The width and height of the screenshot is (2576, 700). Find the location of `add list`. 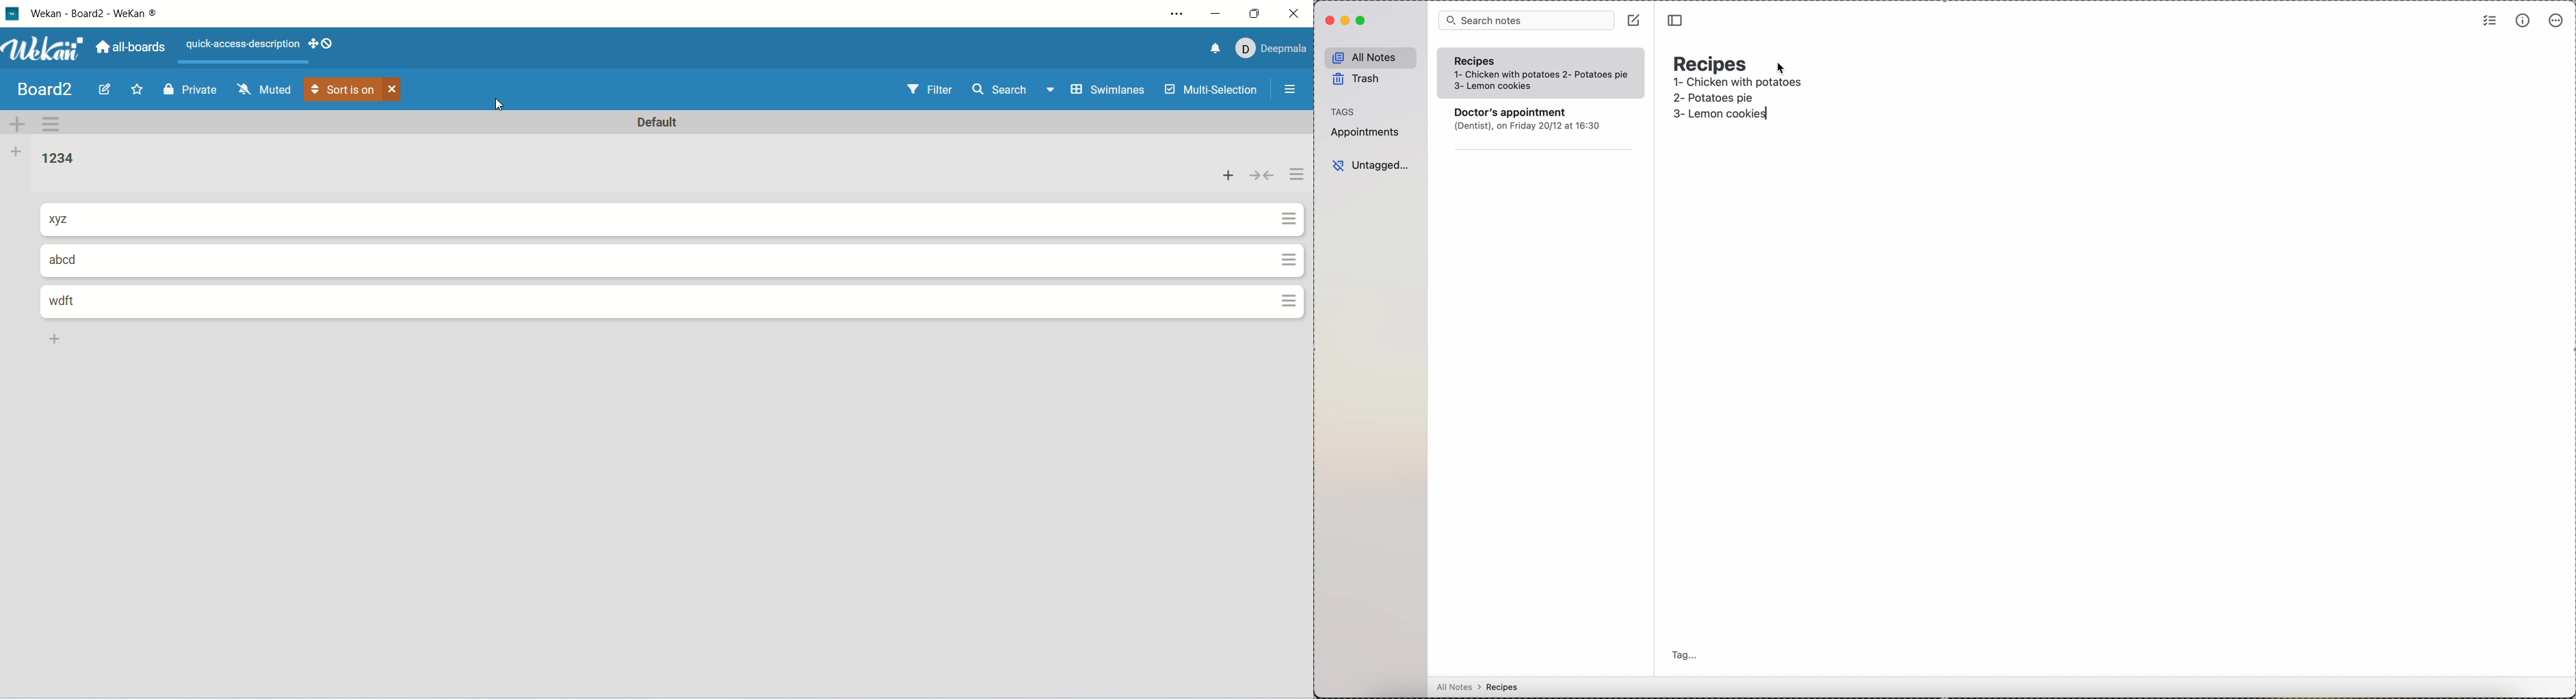

add list is located at coordinates (58, 341).